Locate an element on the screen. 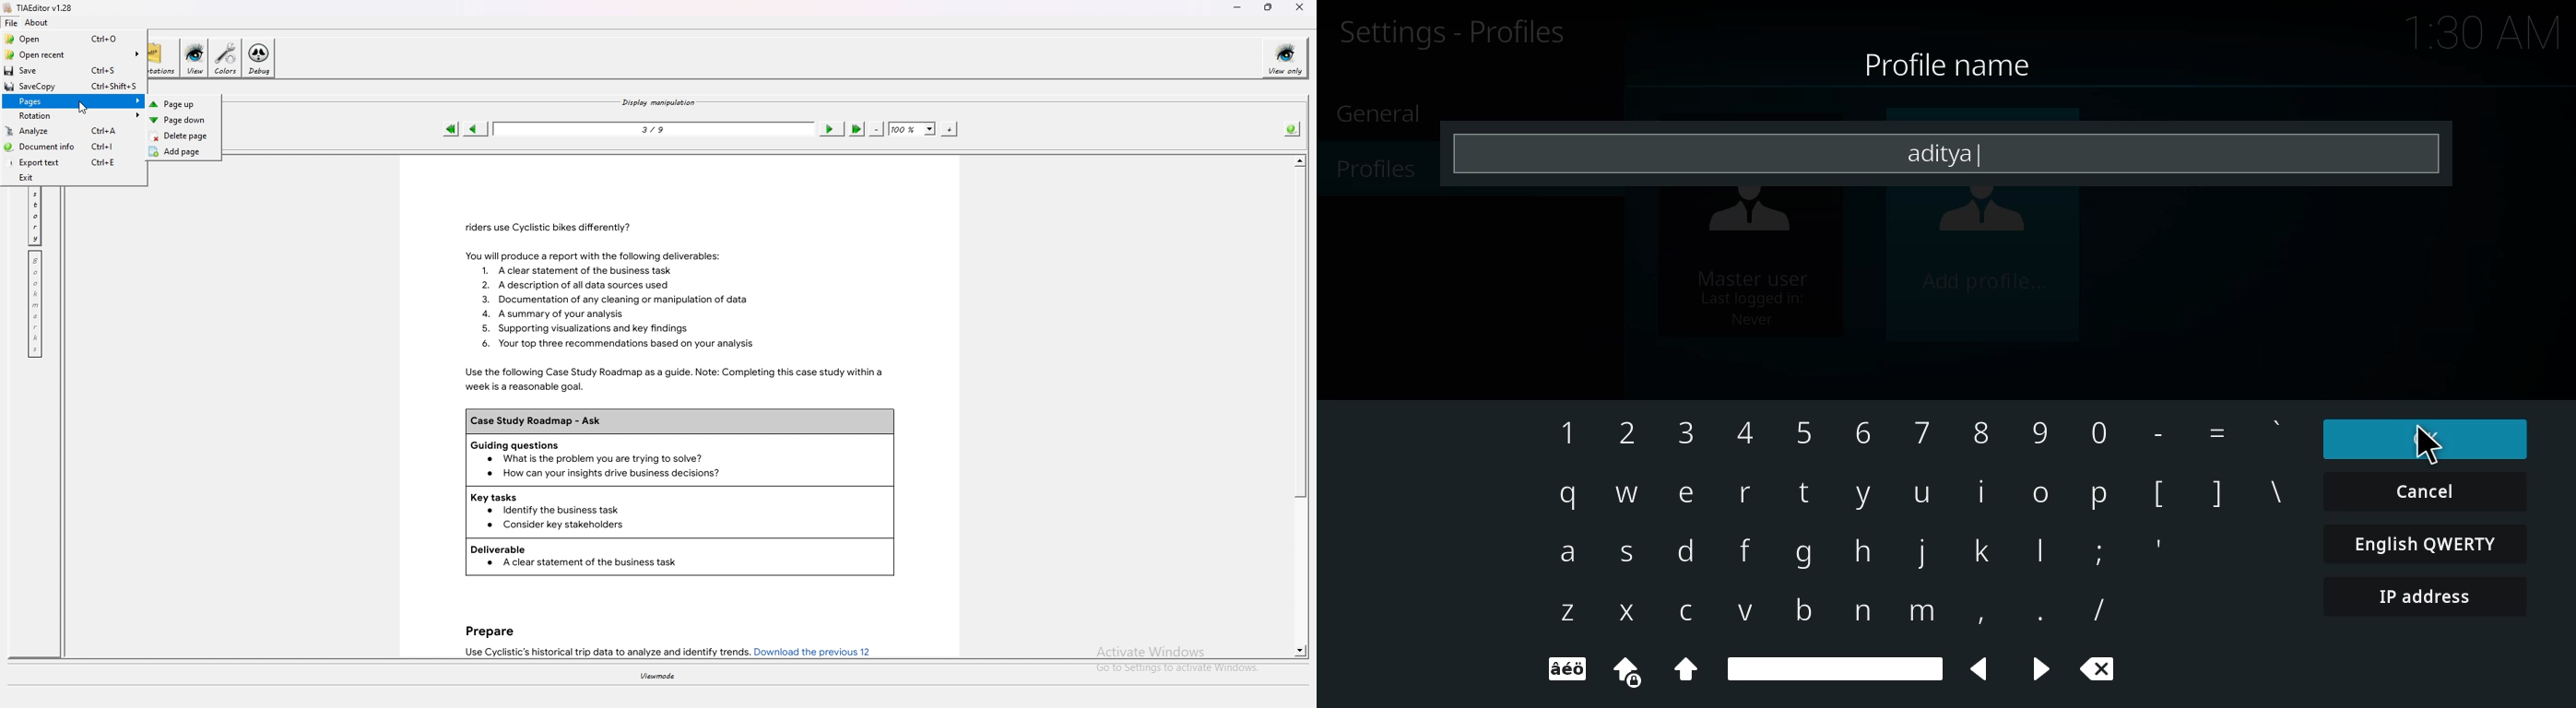  profiles is located at coordinates (1459, 33).